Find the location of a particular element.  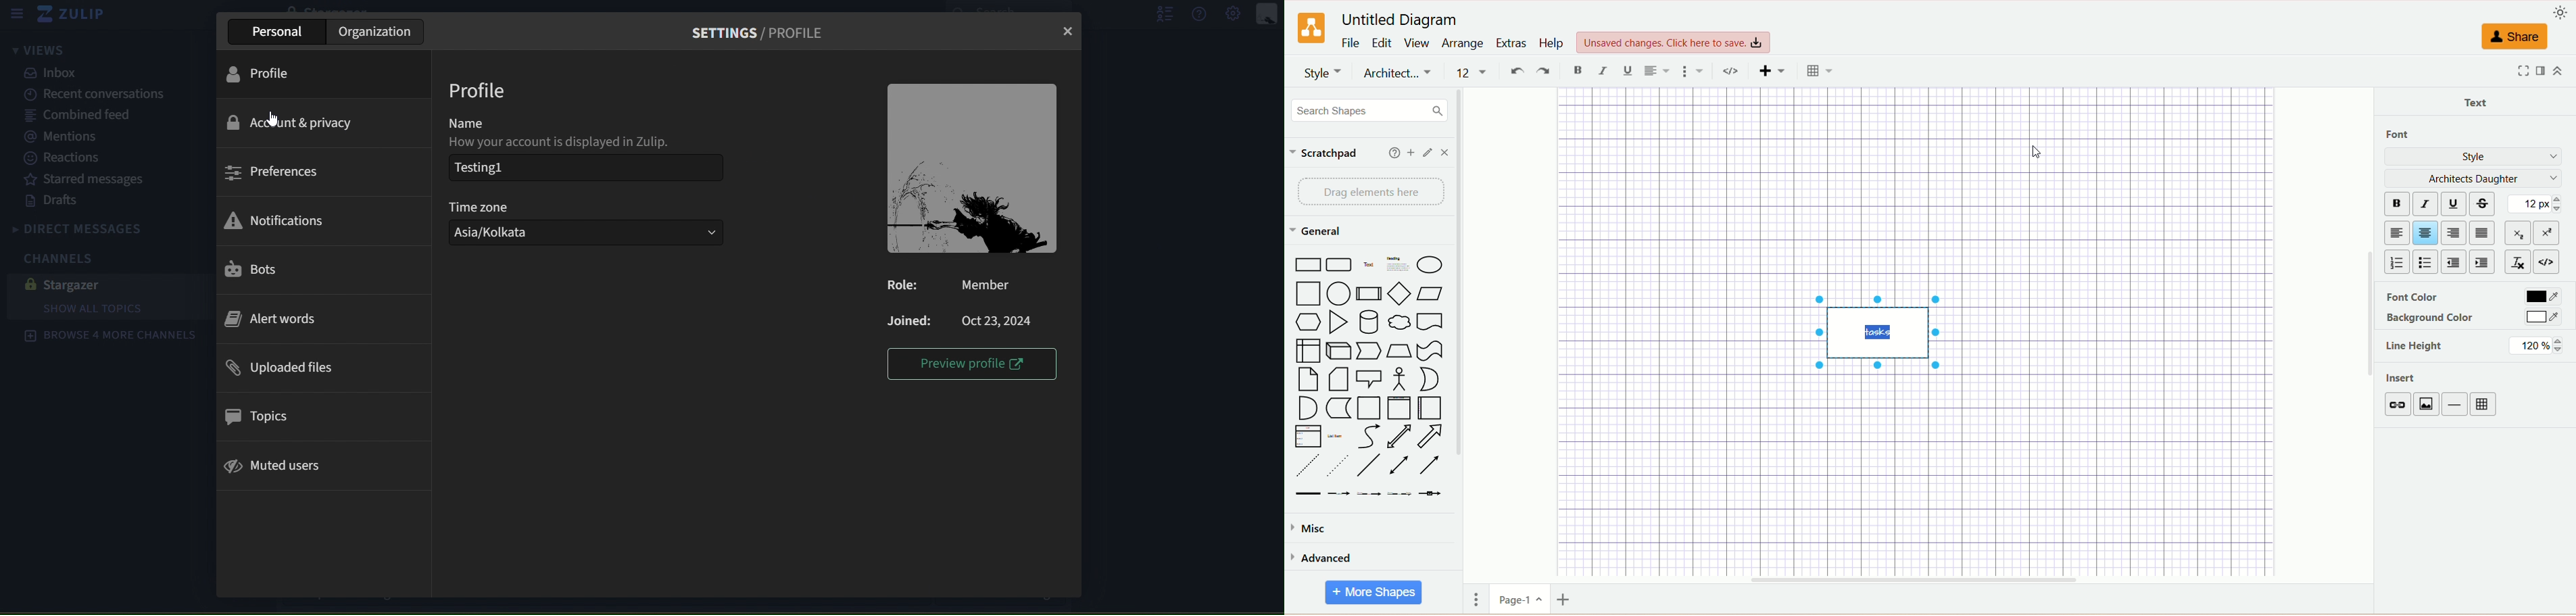

More Shapes is located at coordinates (1370, 591).